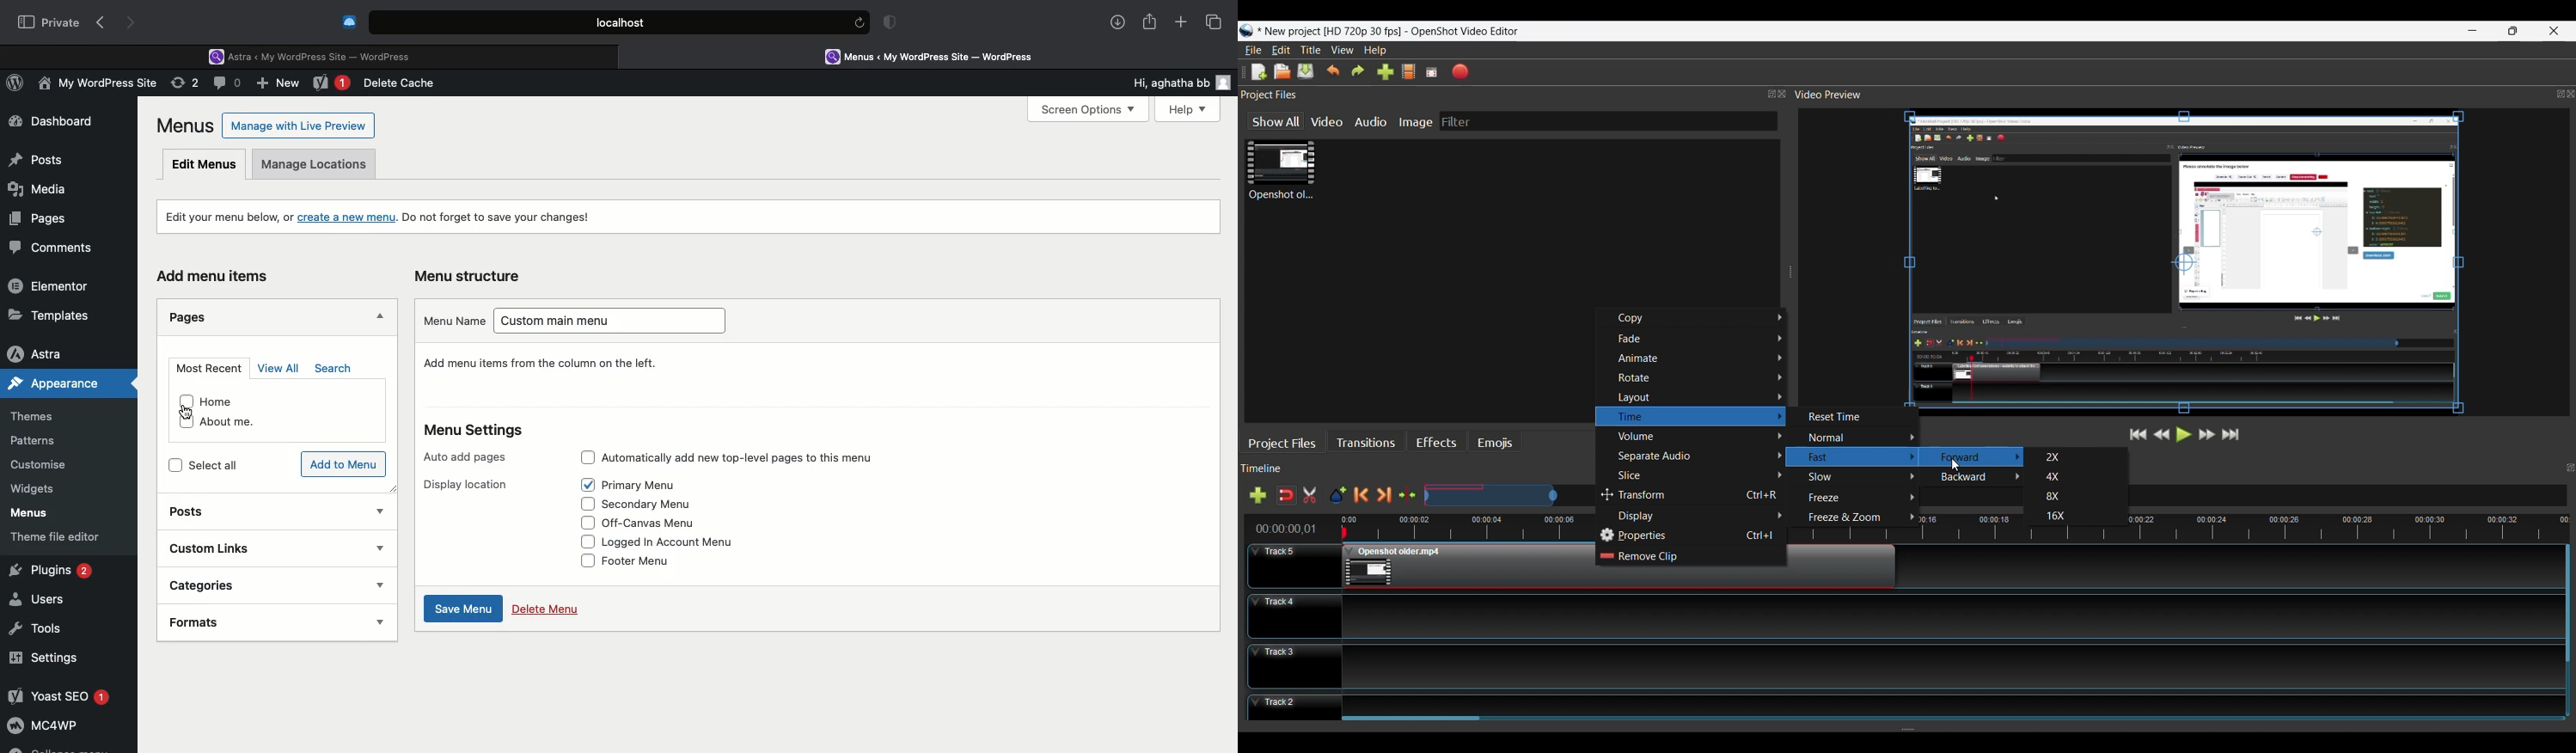 This screenshot has height=756, width=2576. What do you see at coordinates (44, 417) in the screenshot?
I see `Themes` at bounding box center [44, 417].